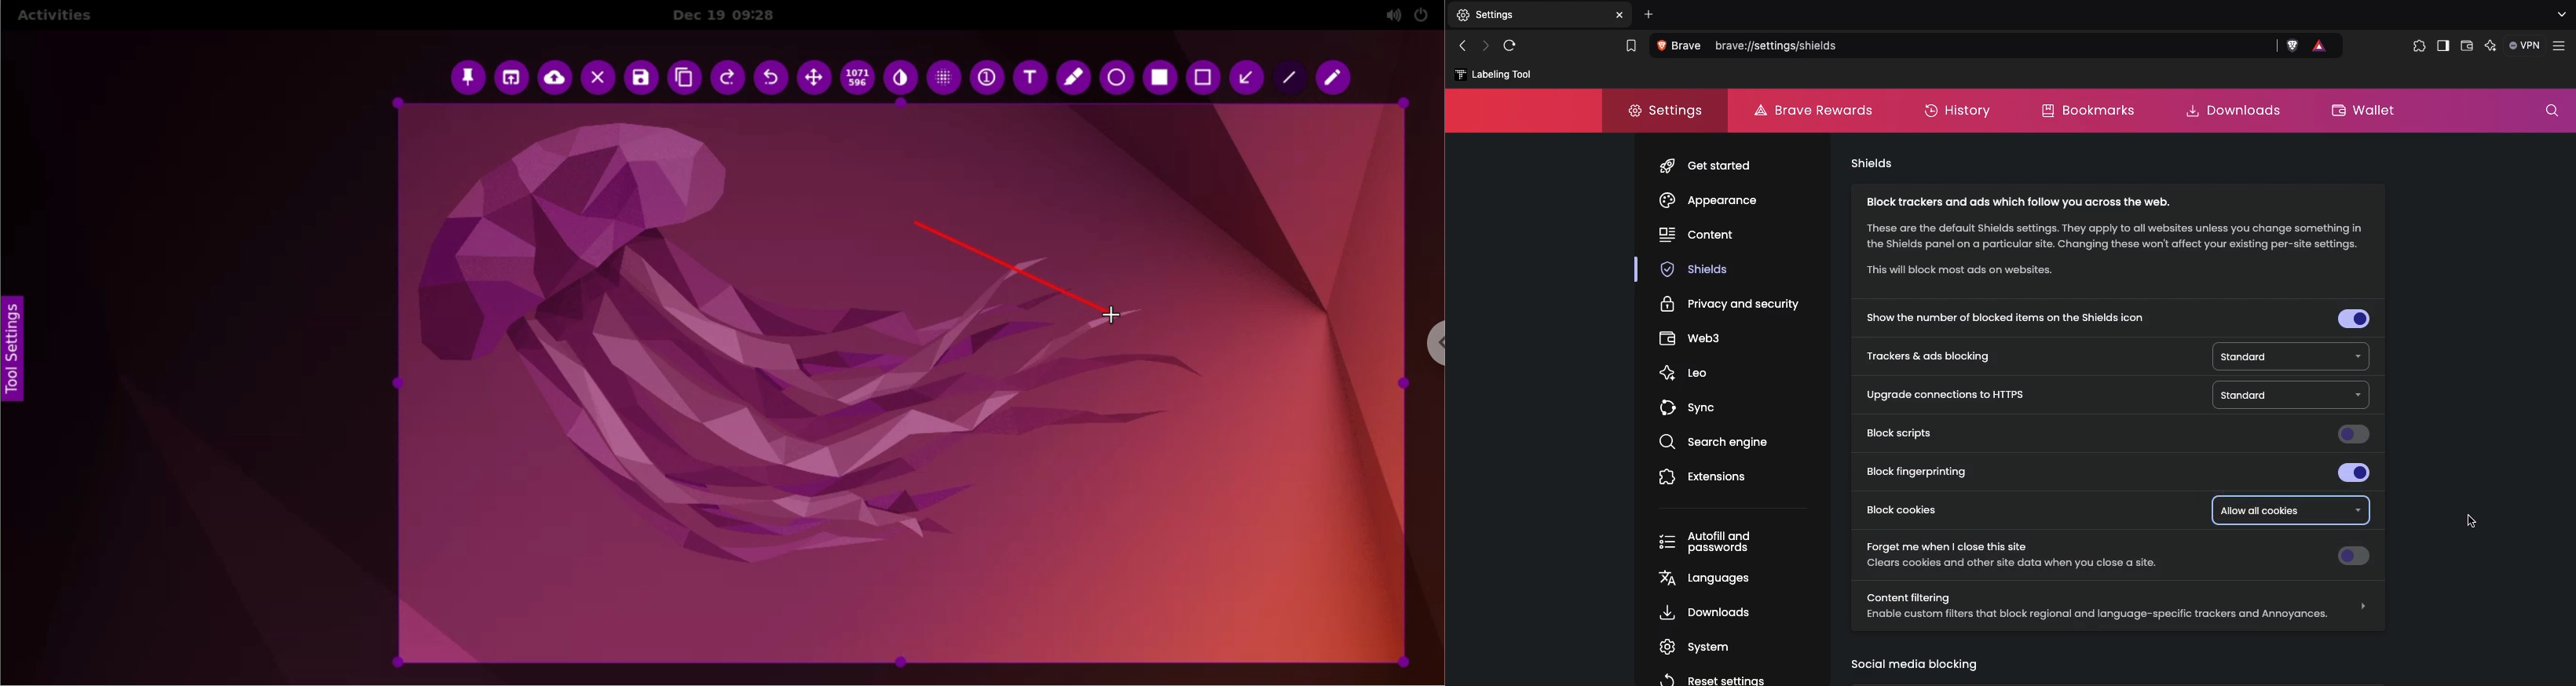 The height and width of the screenshot is (700, 2576). What do you see at coordinates (1631, 45) in the screenshot?
I see `bookmark this tab` at bounding box center [1631, 45].